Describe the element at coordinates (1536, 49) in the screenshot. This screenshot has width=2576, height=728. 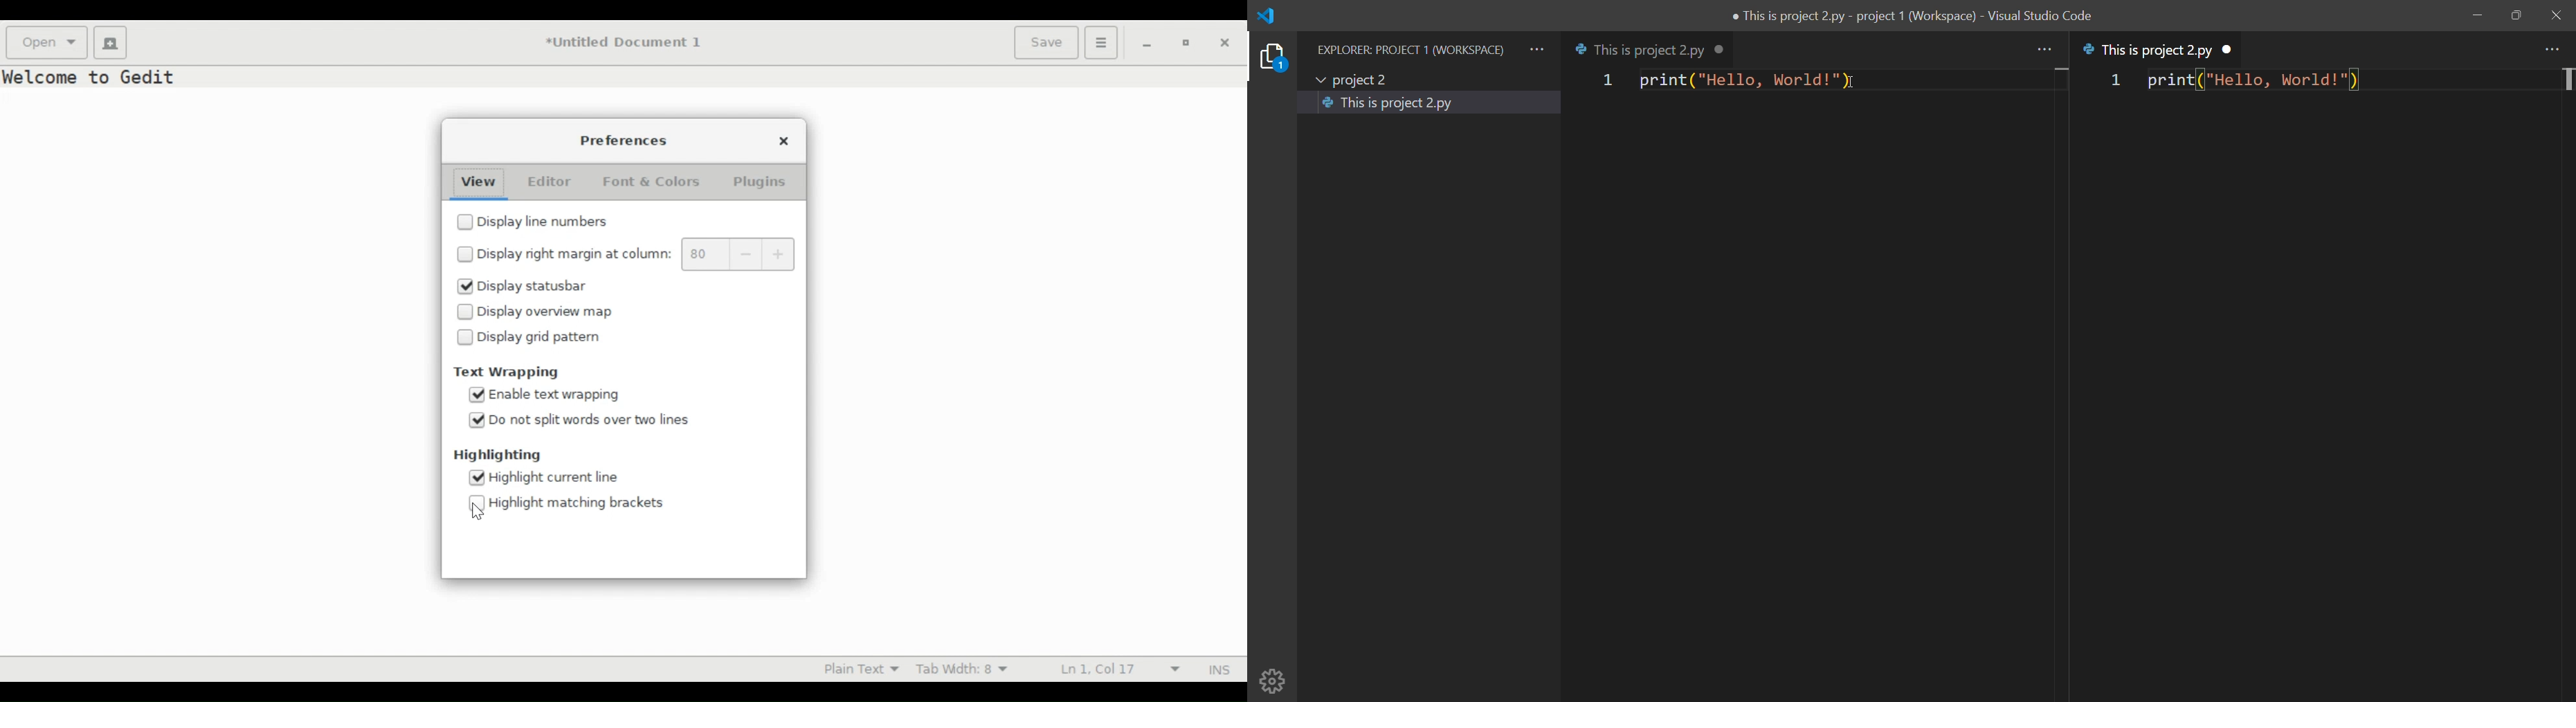
I see `more actions` at that location.